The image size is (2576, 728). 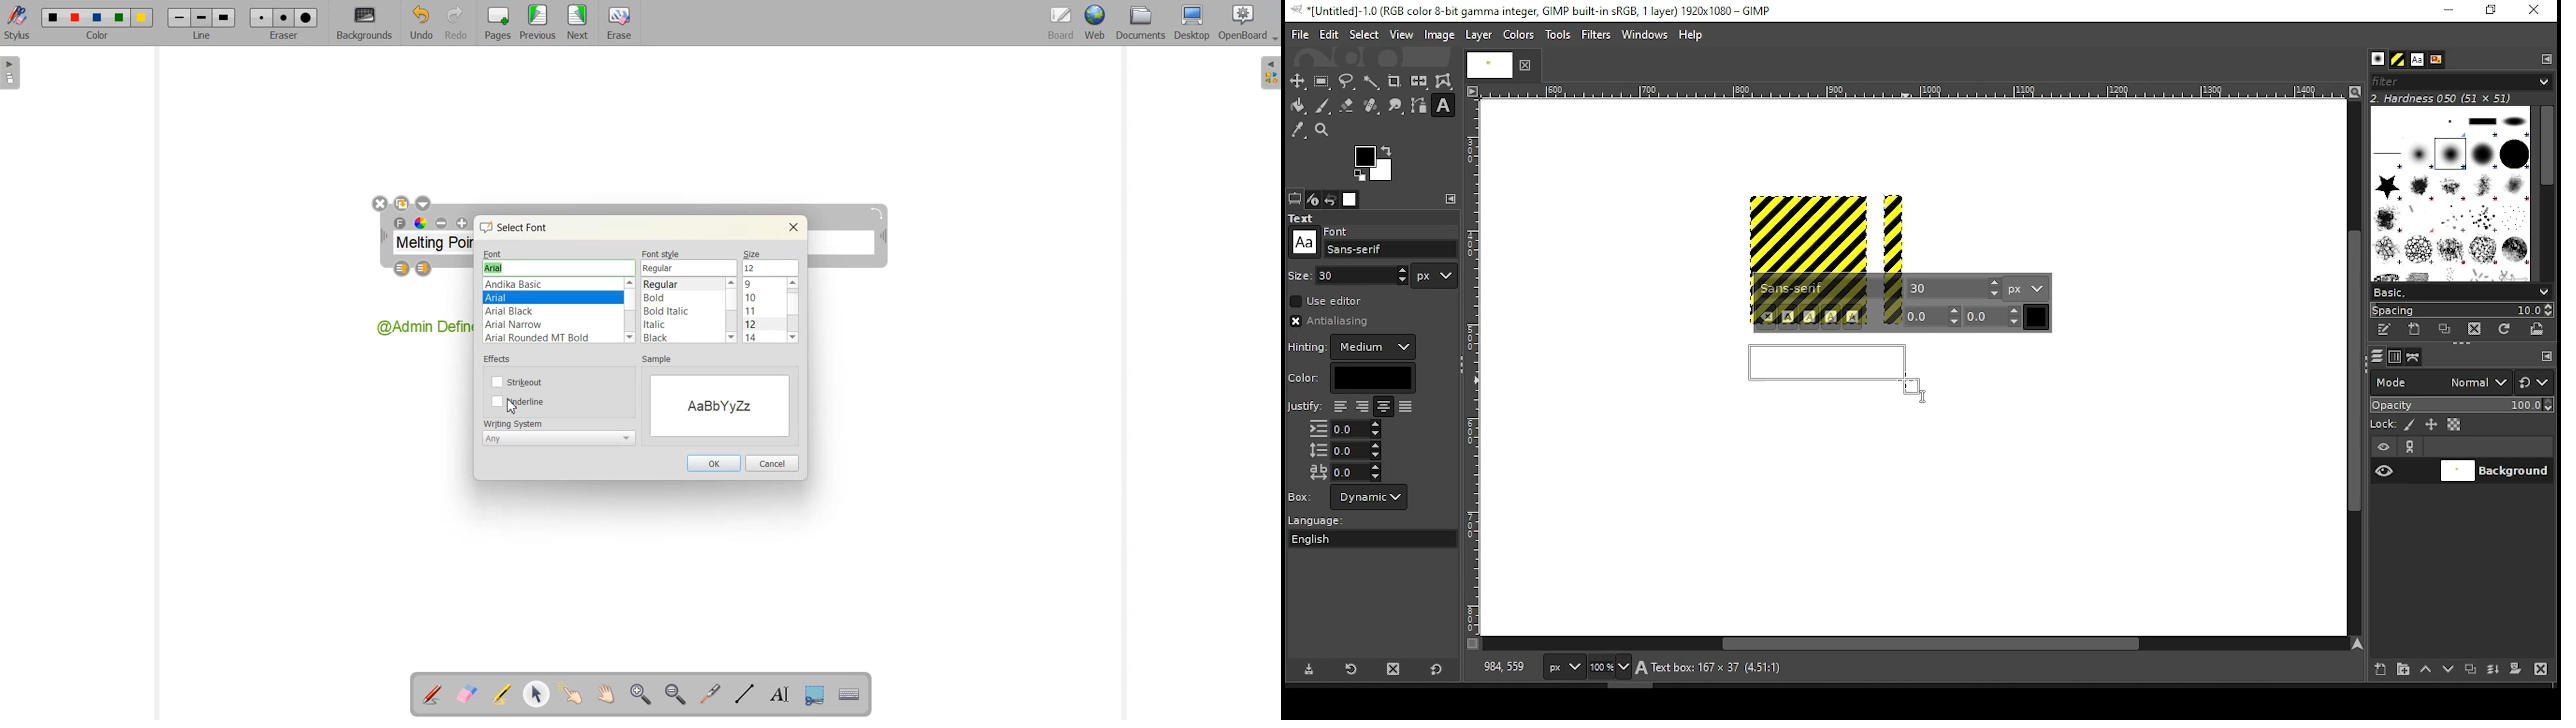 What do you see at coordinates (1300, 274) in the screenshot?
I see `` at bounding box center [1300, 274].